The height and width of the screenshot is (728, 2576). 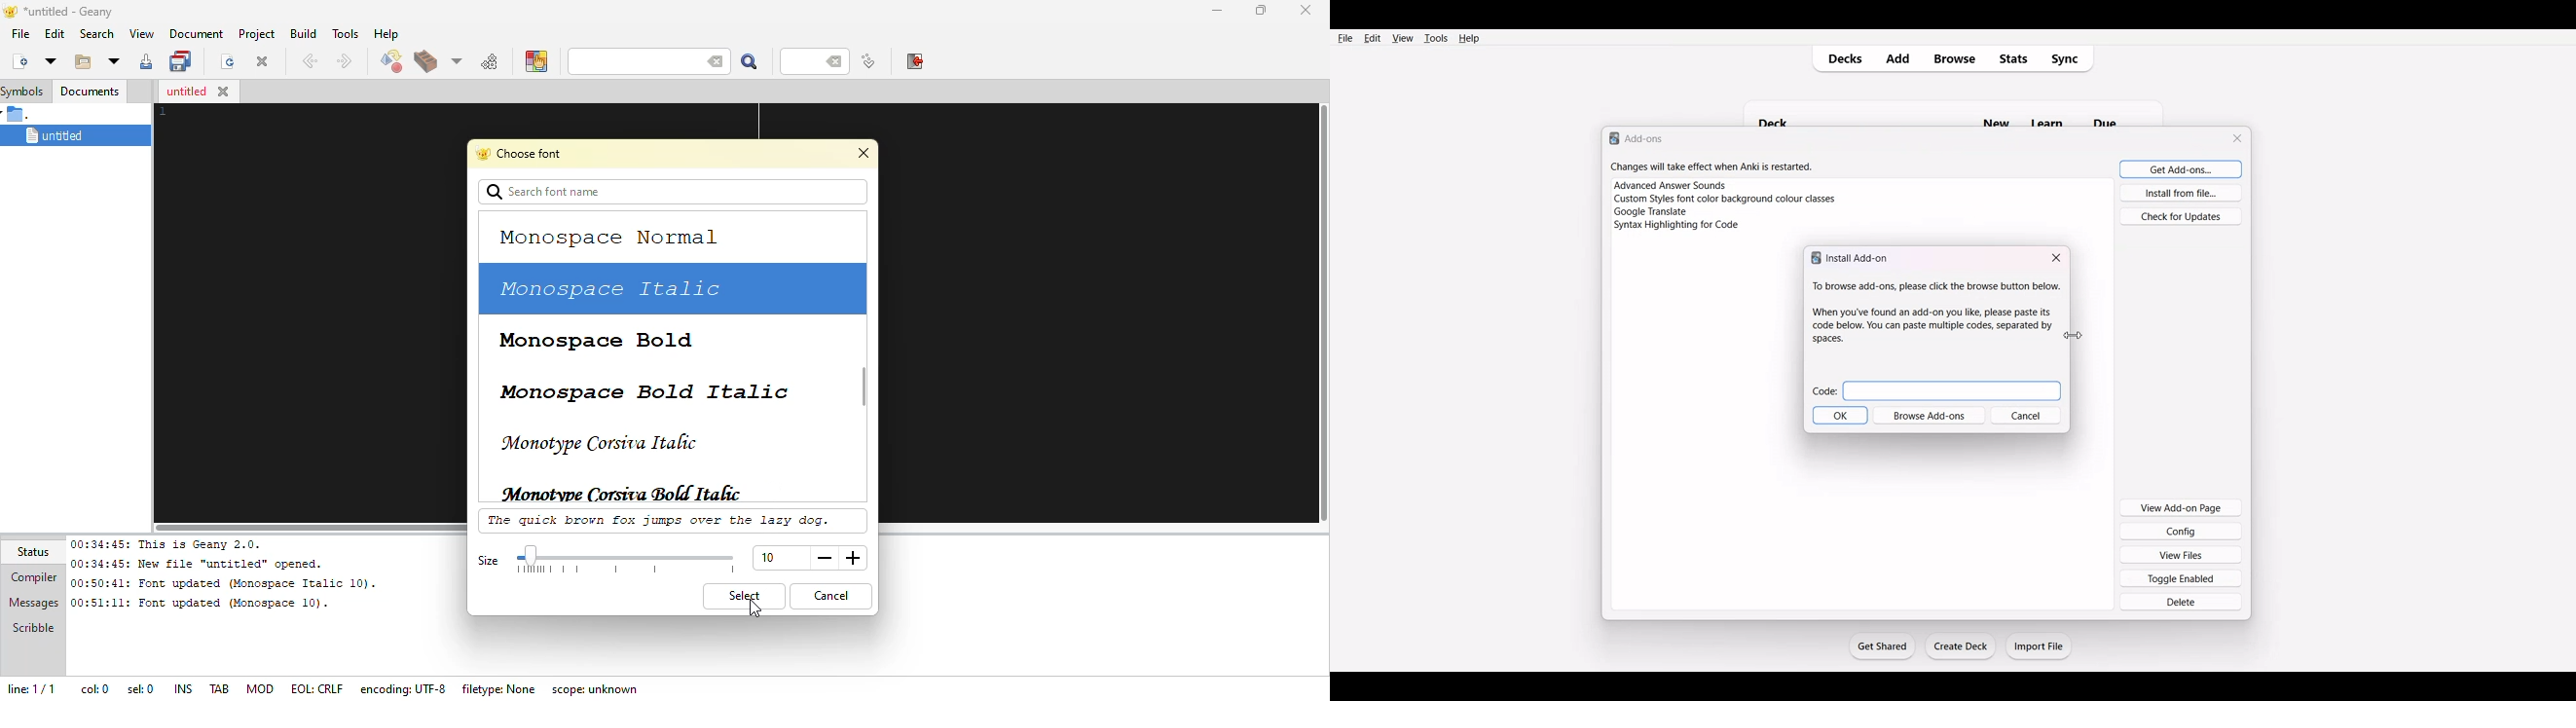 I want to click on Toggle Enabled, so click(x=2182, y=577).